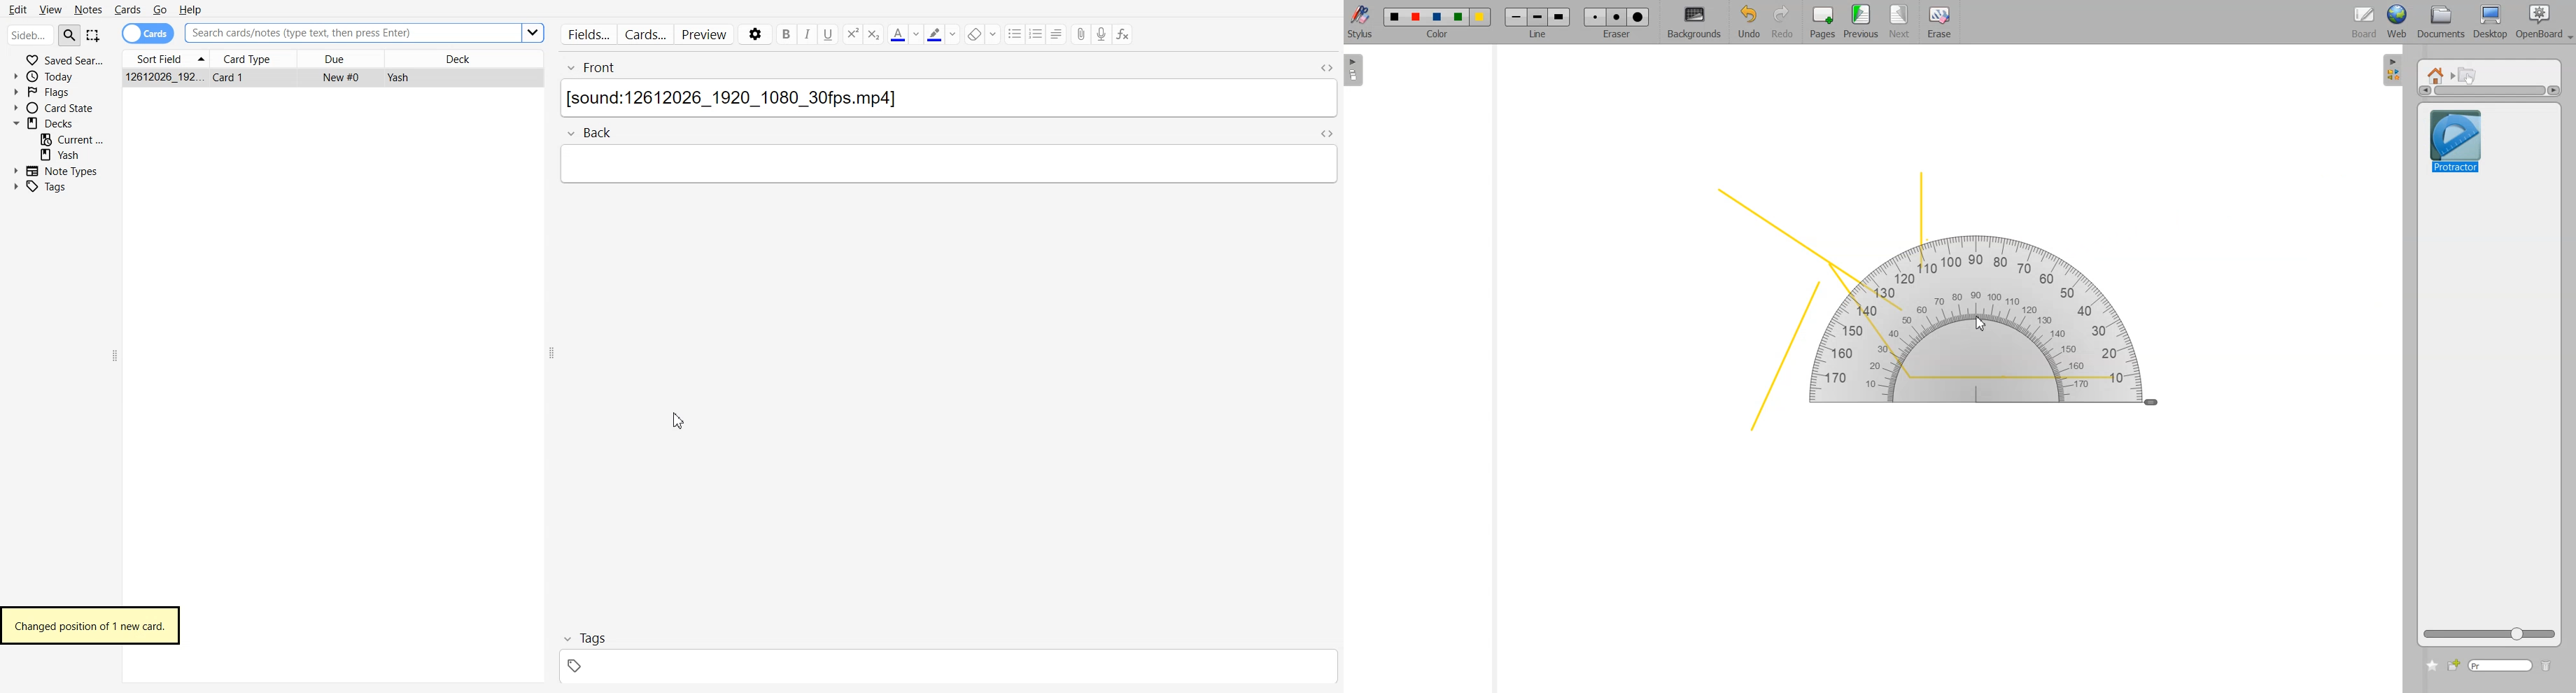  What do you see at coordinates (166, 57) in the screenshot?
I see `Sort Field` at bounding box center [166, 57].